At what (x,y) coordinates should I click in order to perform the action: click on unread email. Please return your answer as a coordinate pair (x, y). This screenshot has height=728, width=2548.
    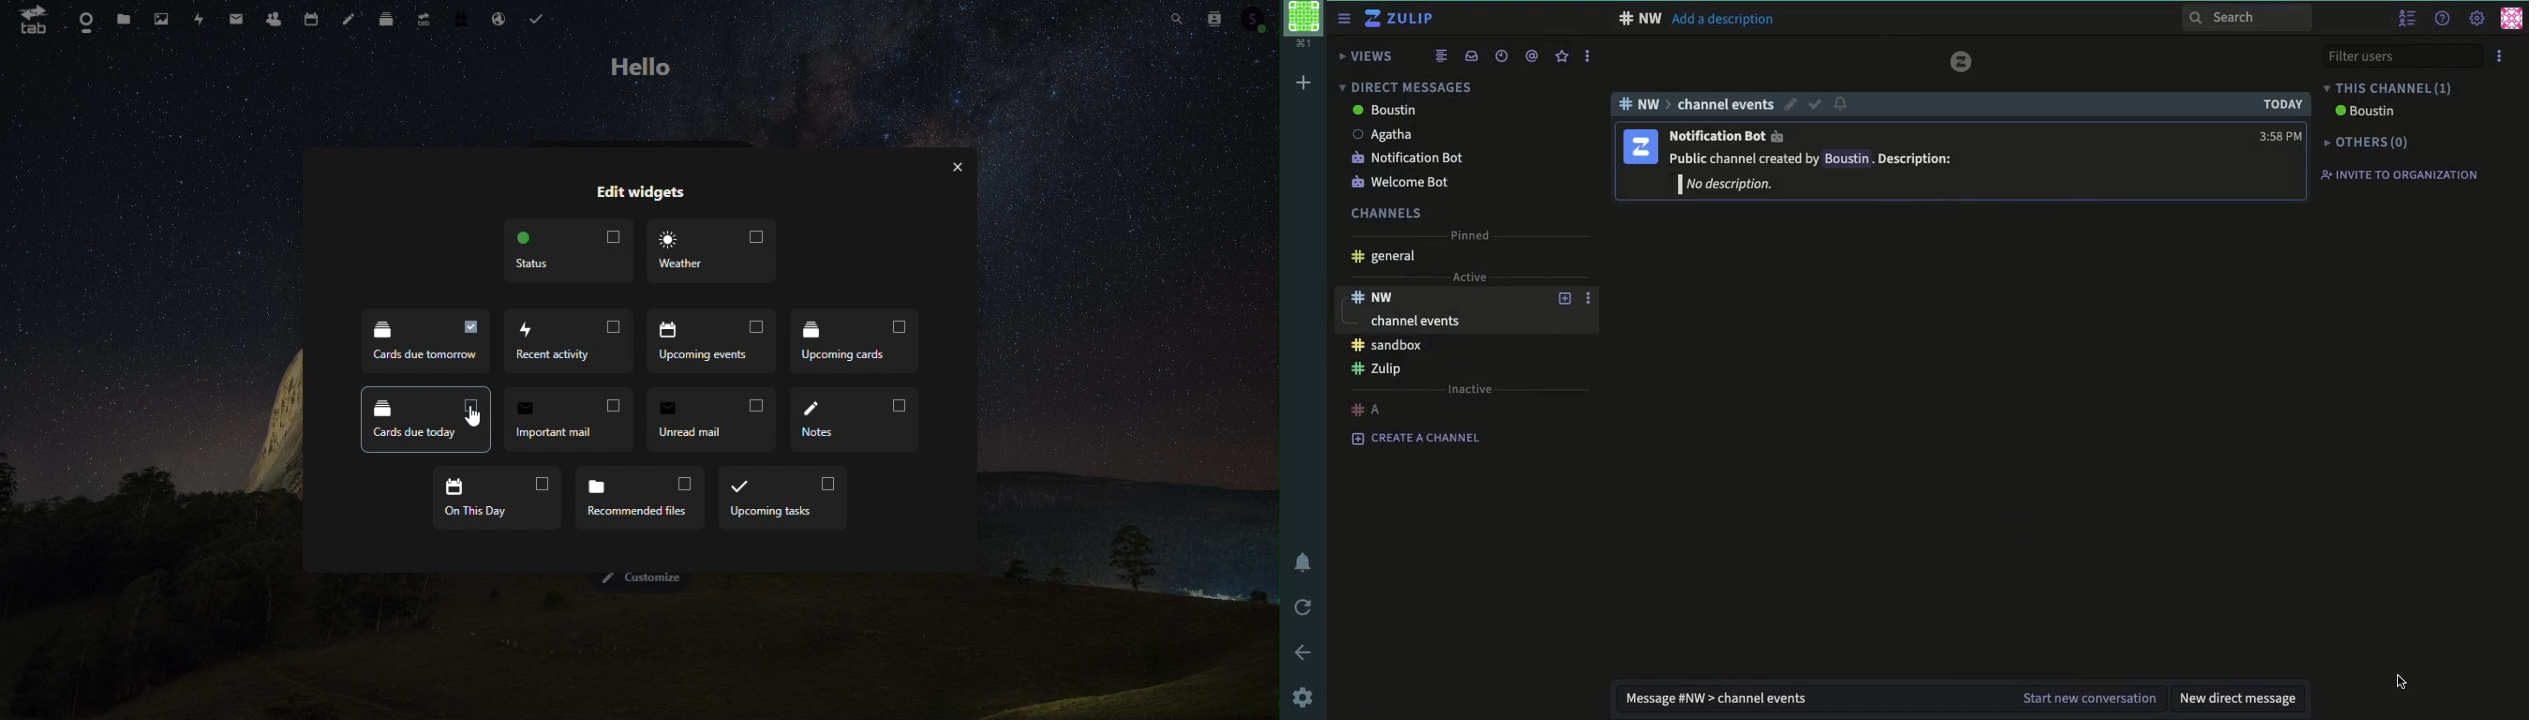
    Looking at the image, I should click on (710, 420).